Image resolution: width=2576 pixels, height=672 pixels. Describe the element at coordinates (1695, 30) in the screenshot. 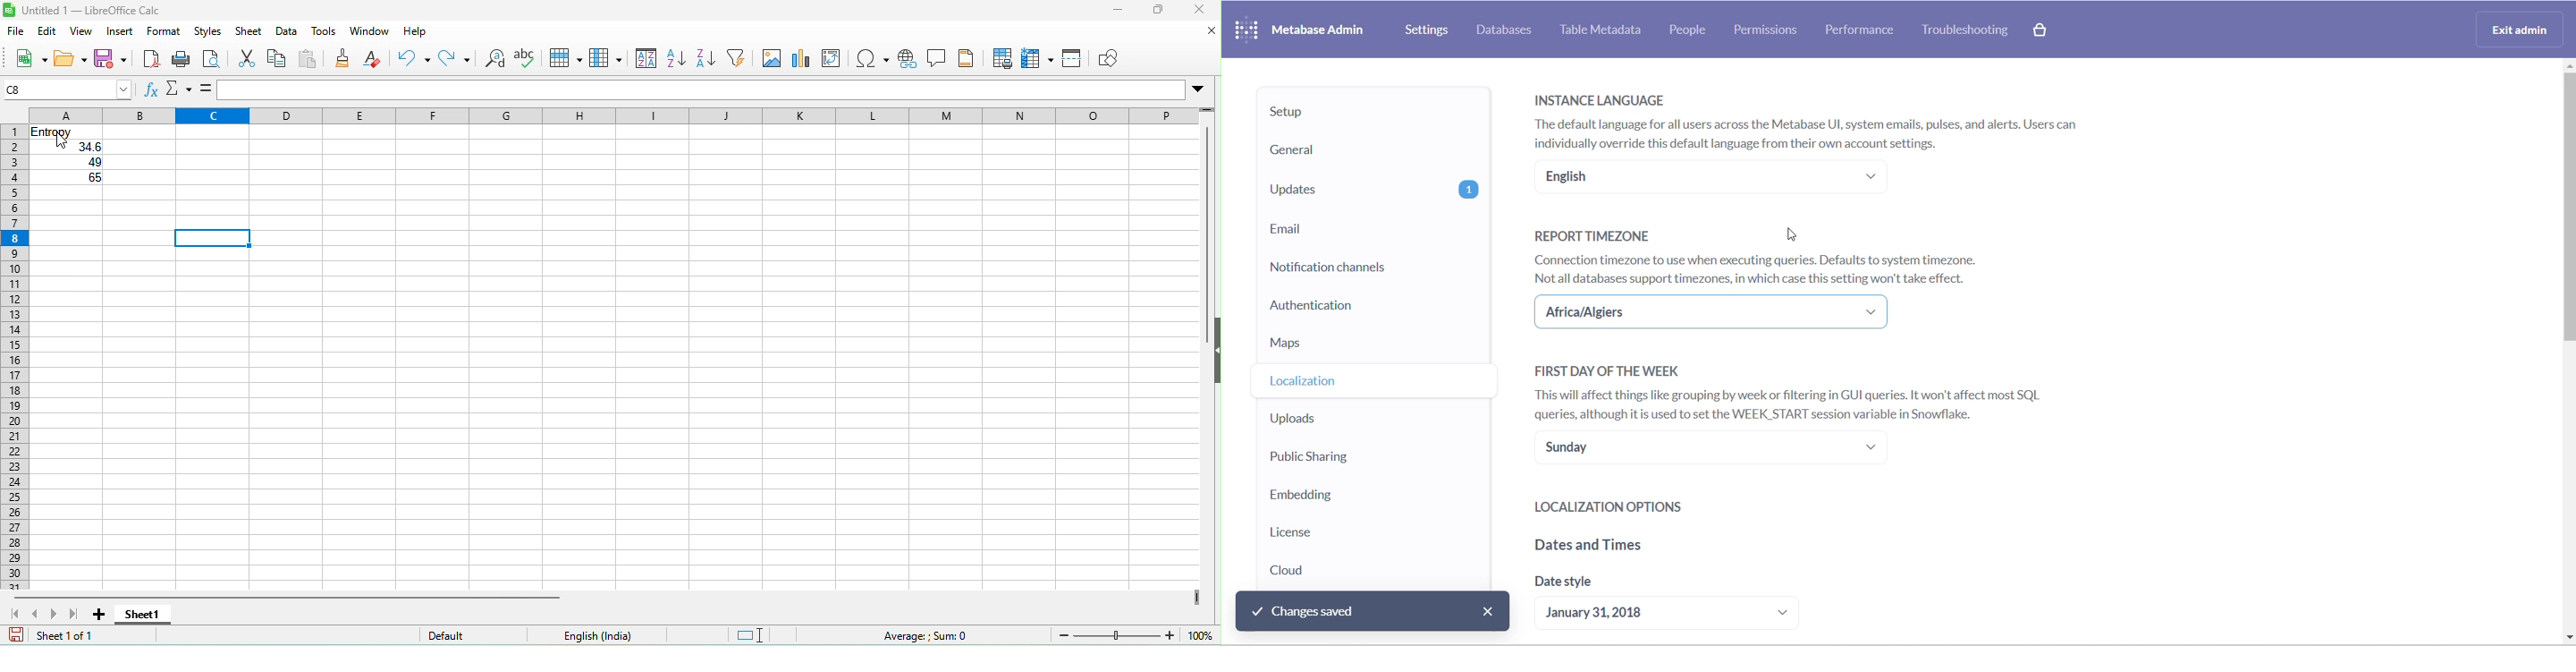

I see `PEOPLE` at that location.